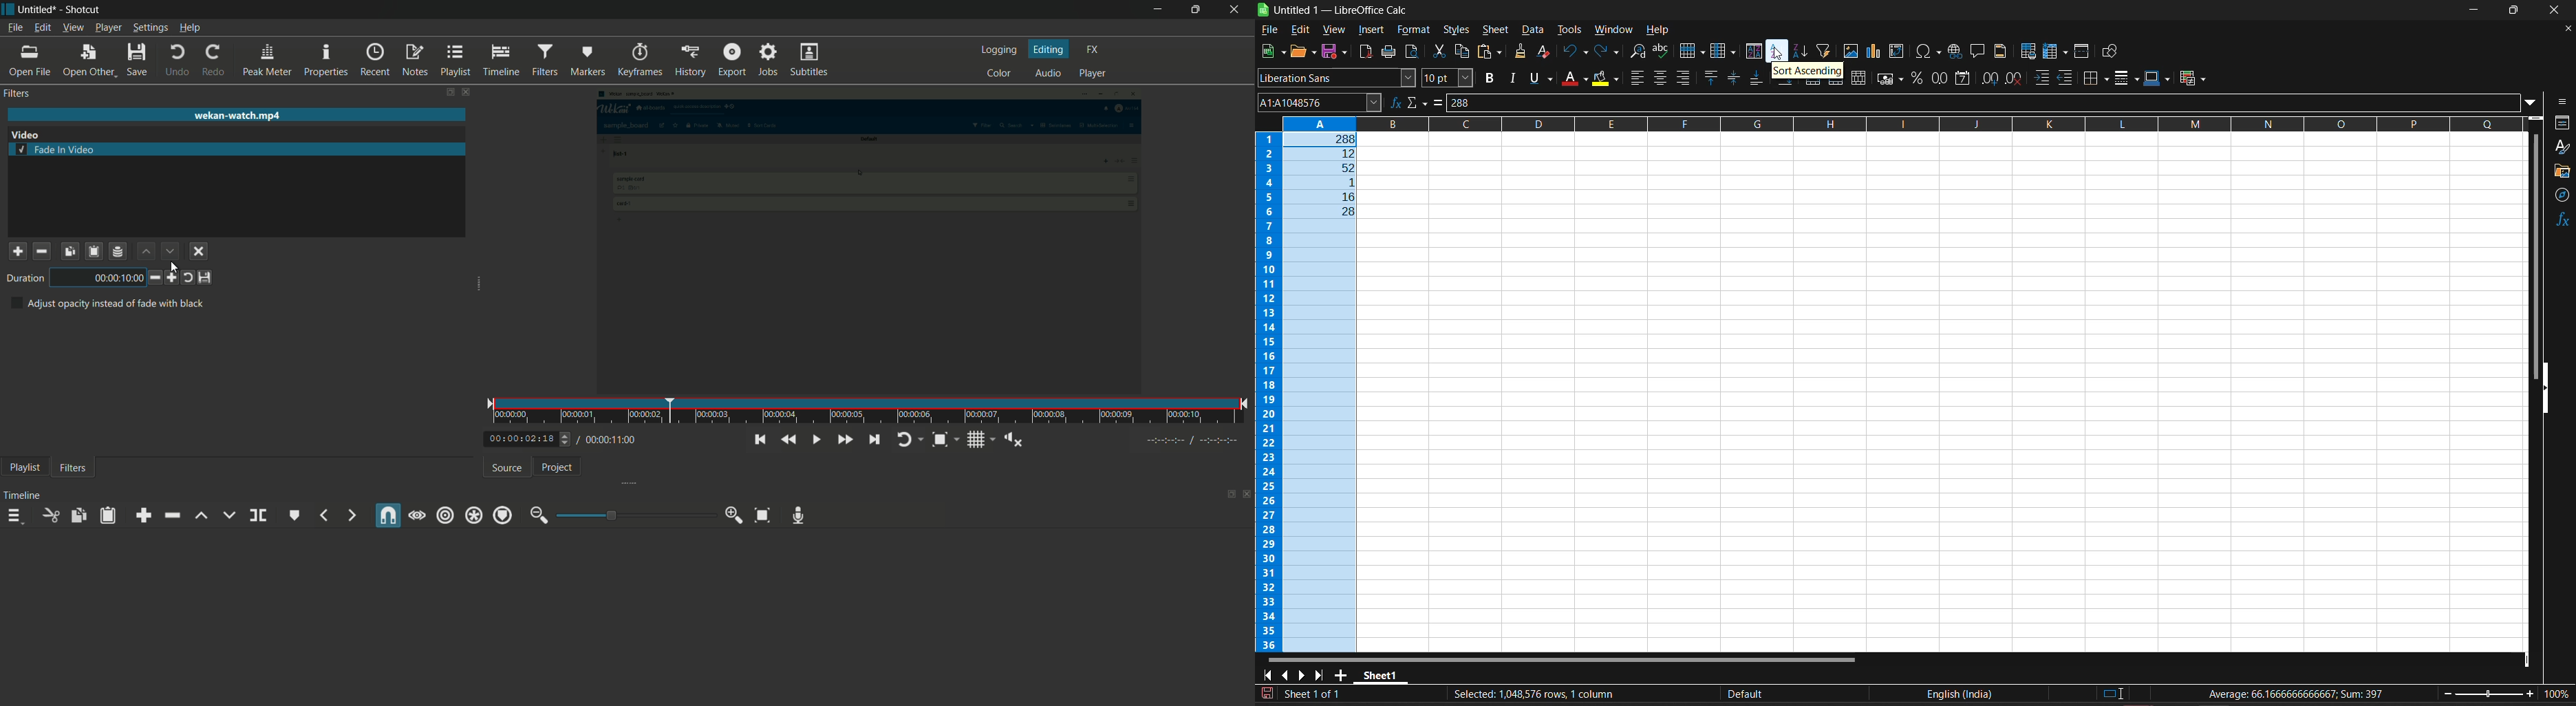  What do you see at coordinates (474, 516) in the screenshot?
I see `ripple all tracks` at bounding box center [474, 516].